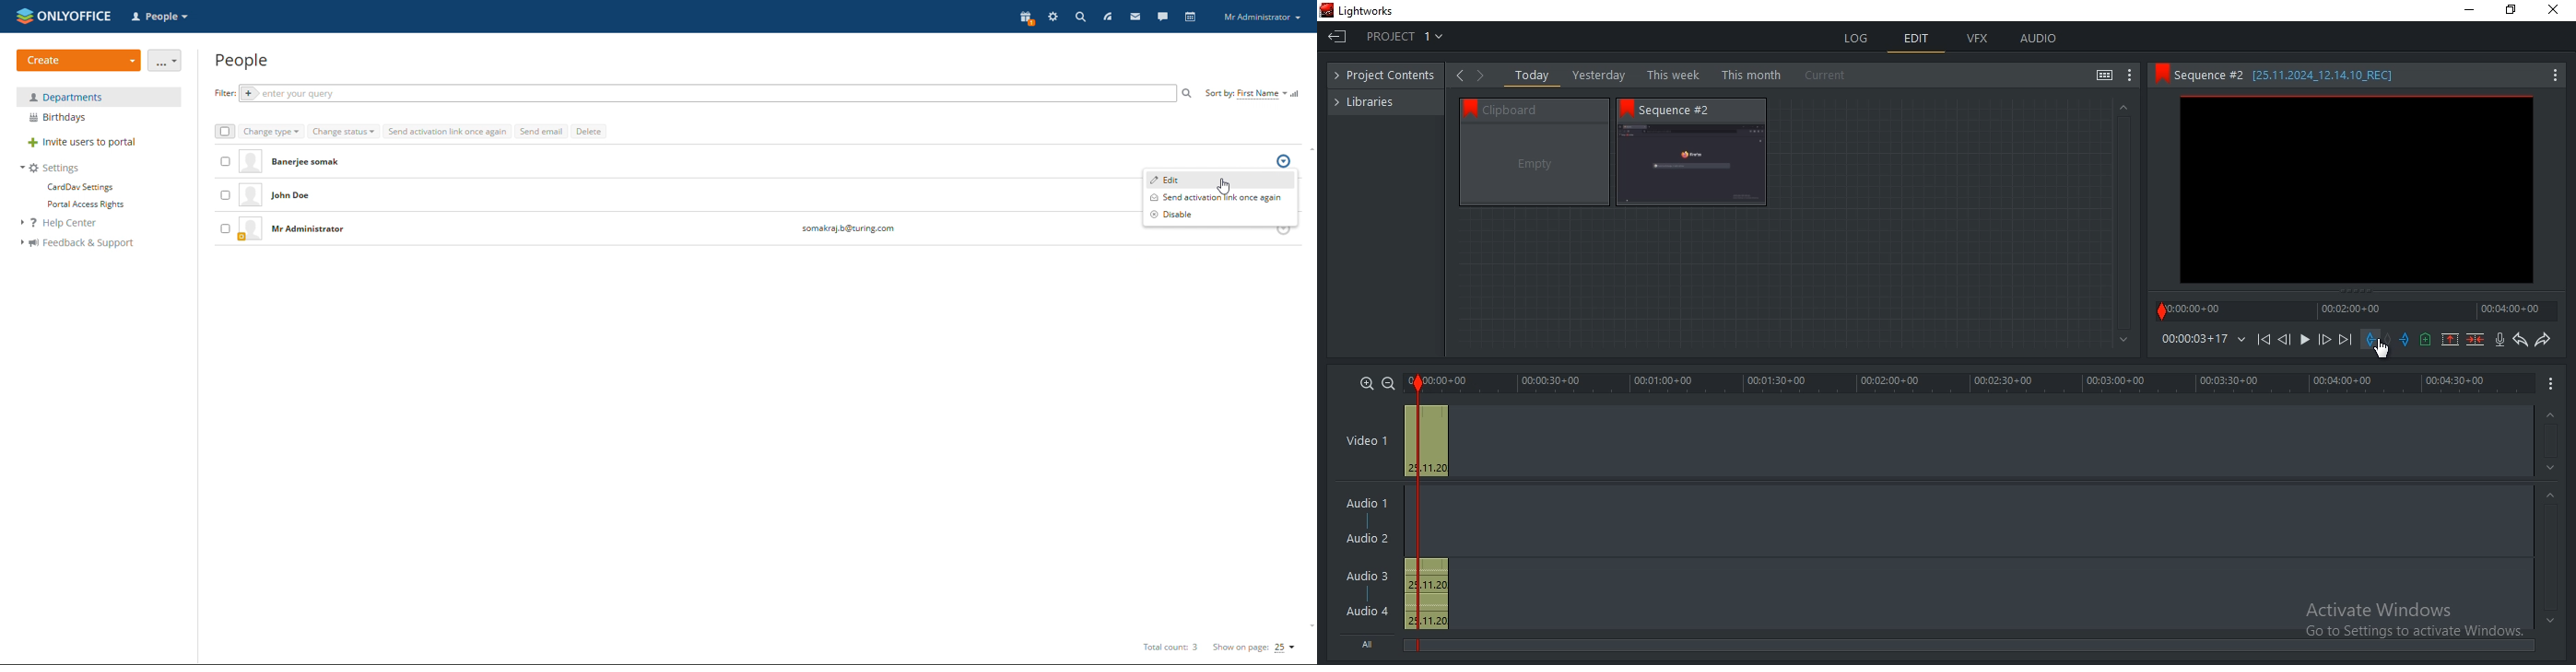 This screenshot has height=672, width=2576. What do you see at coordinates (81, 205) in the screenshot?
I see `portal access rights` at bounding box center [81, 205].